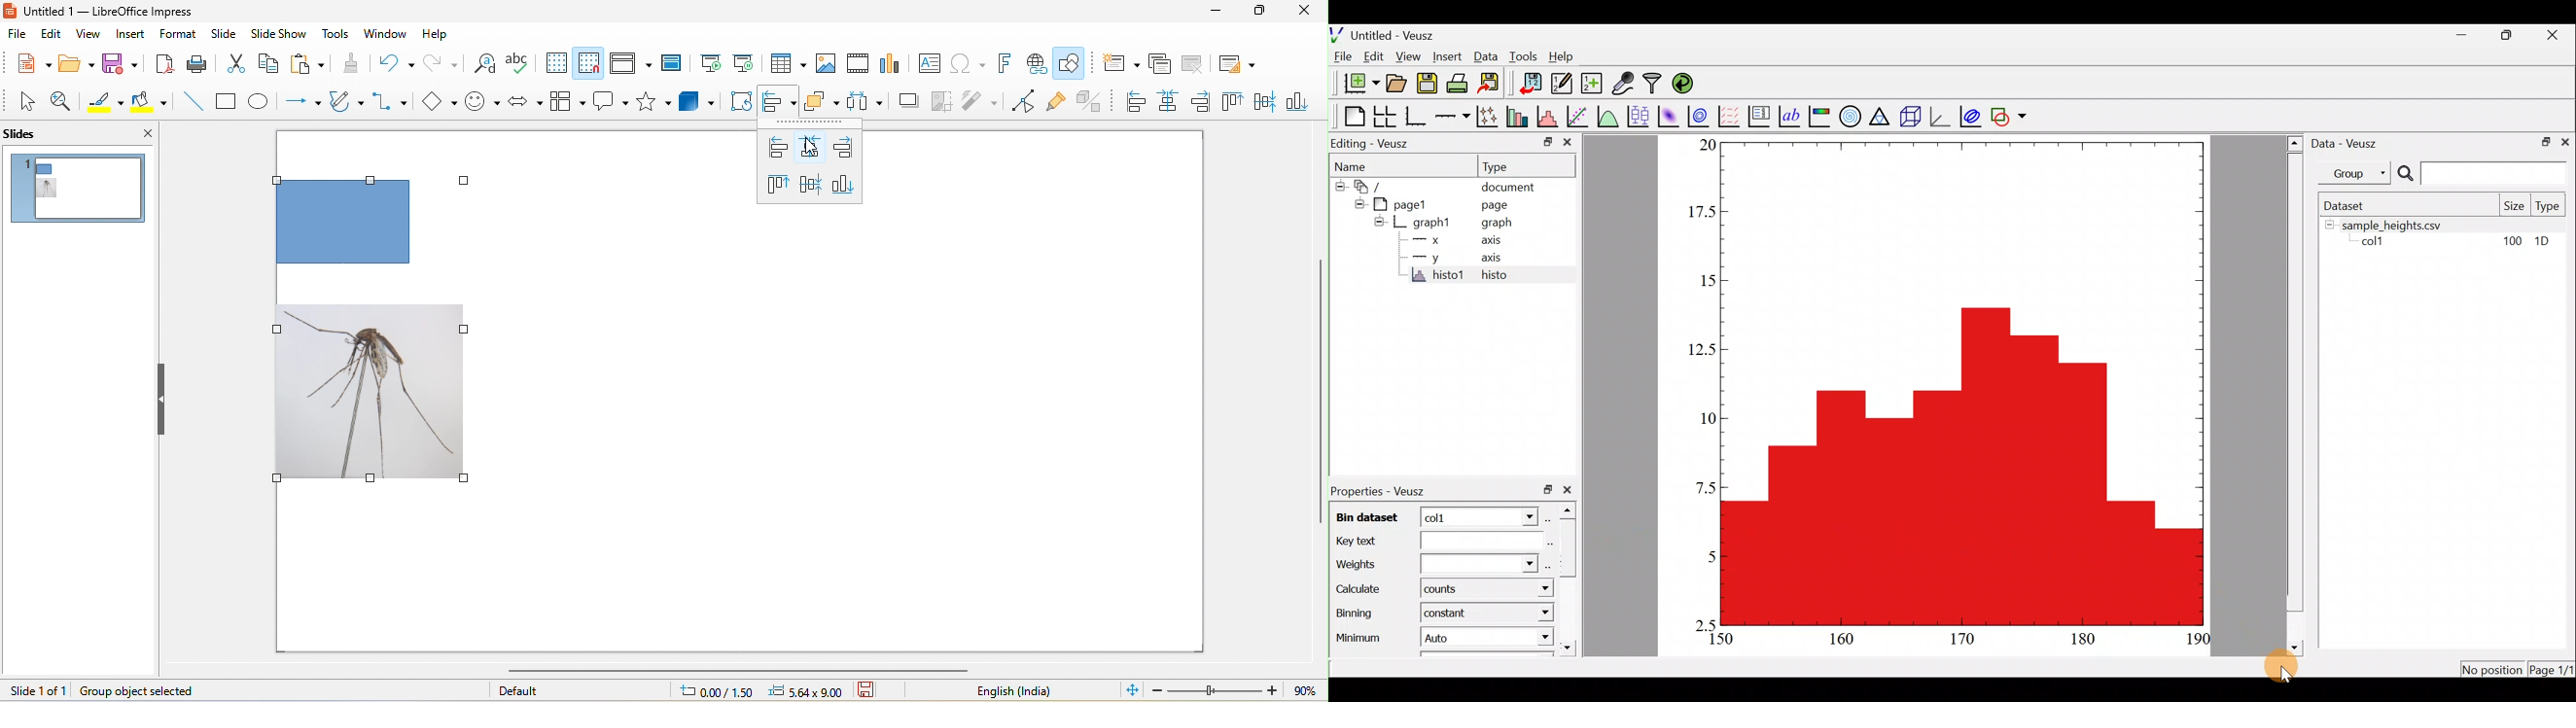 This screenshot has width=2576, height=728. What do you see at coordinates (1023, 102) in the screenshot?
I see `point edit mode` at bounding box center [1023, 102].